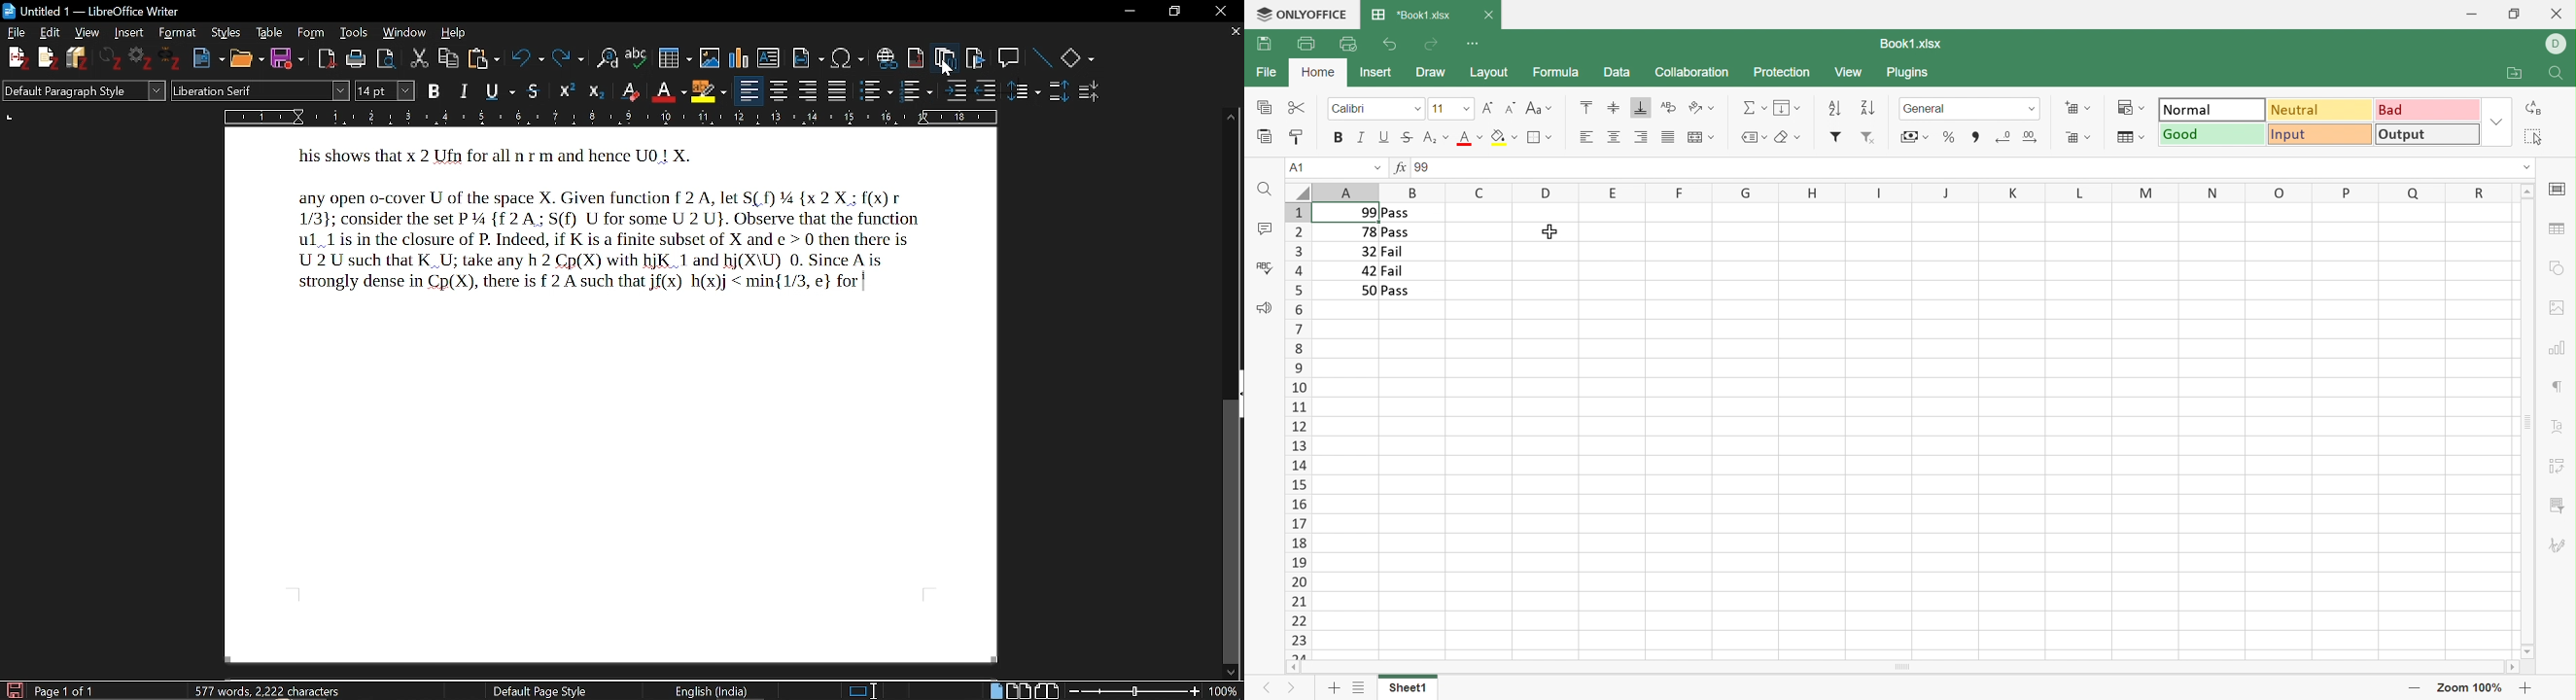 Image resolution: width=2576 pixels, height=700 pixels. Describe the element at coordinates (2474, 11) in the screenshot. I see `Minimize` at that location.